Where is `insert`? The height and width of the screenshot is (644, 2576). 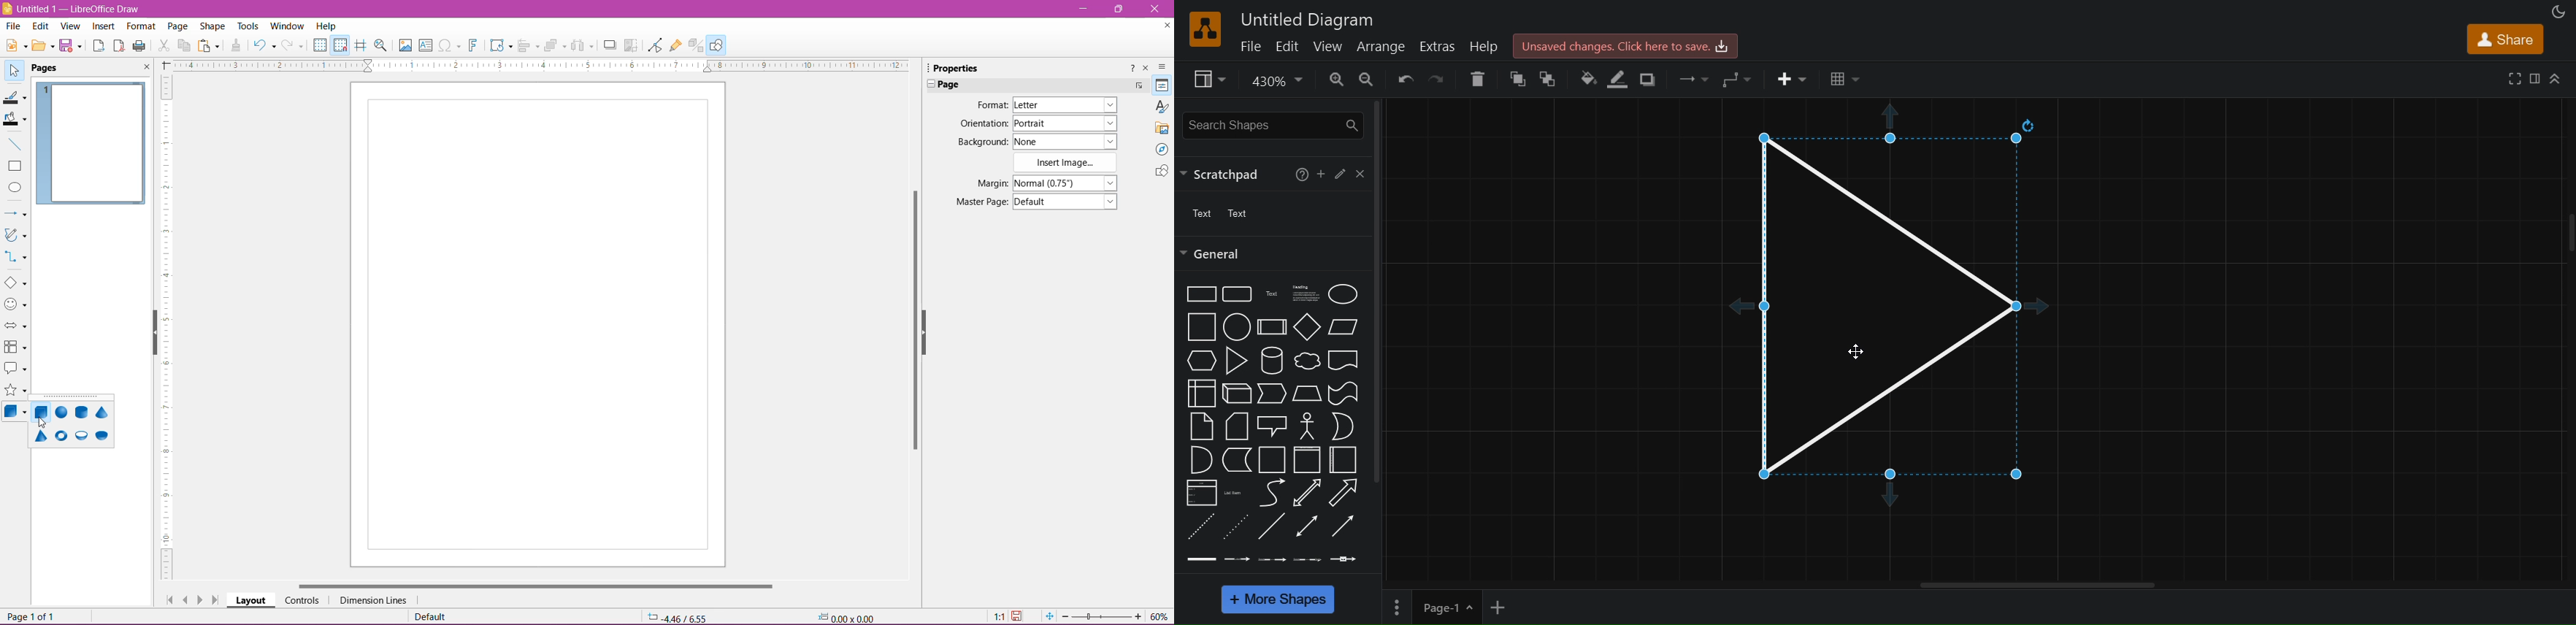
insert is located at coordinates (1793, 79).